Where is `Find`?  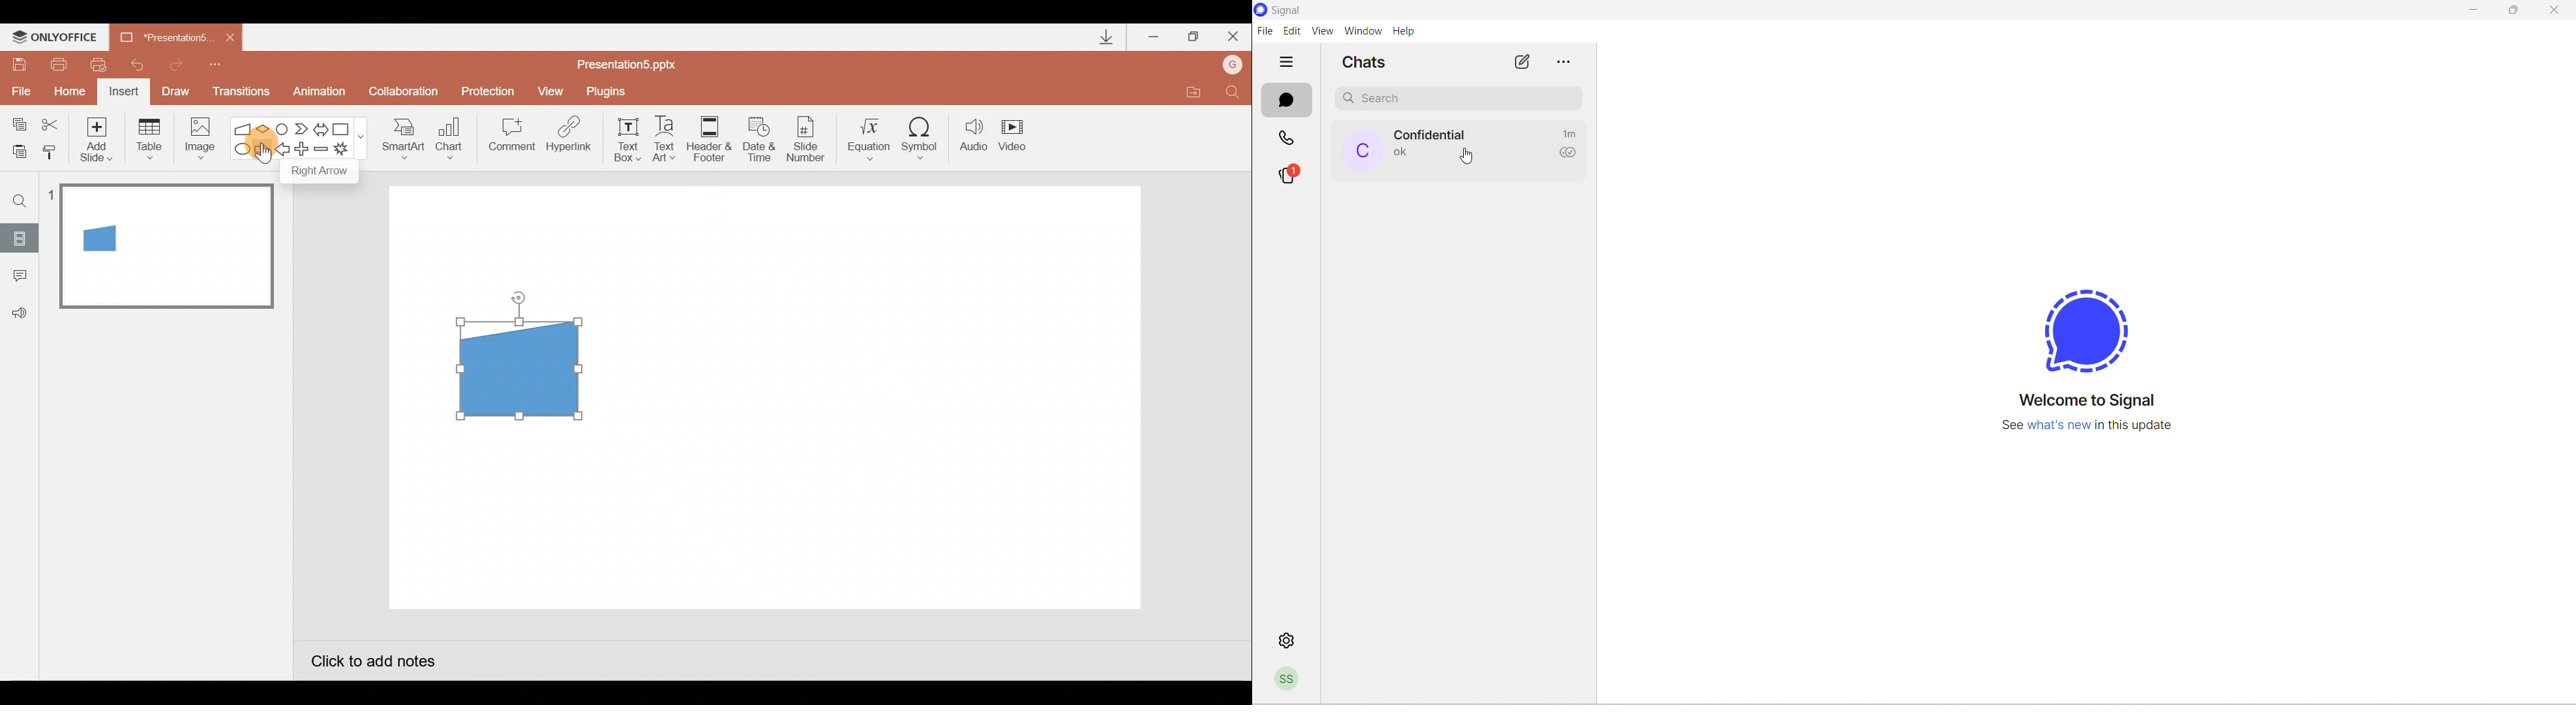 Find is located at coordinates (1233, 95).